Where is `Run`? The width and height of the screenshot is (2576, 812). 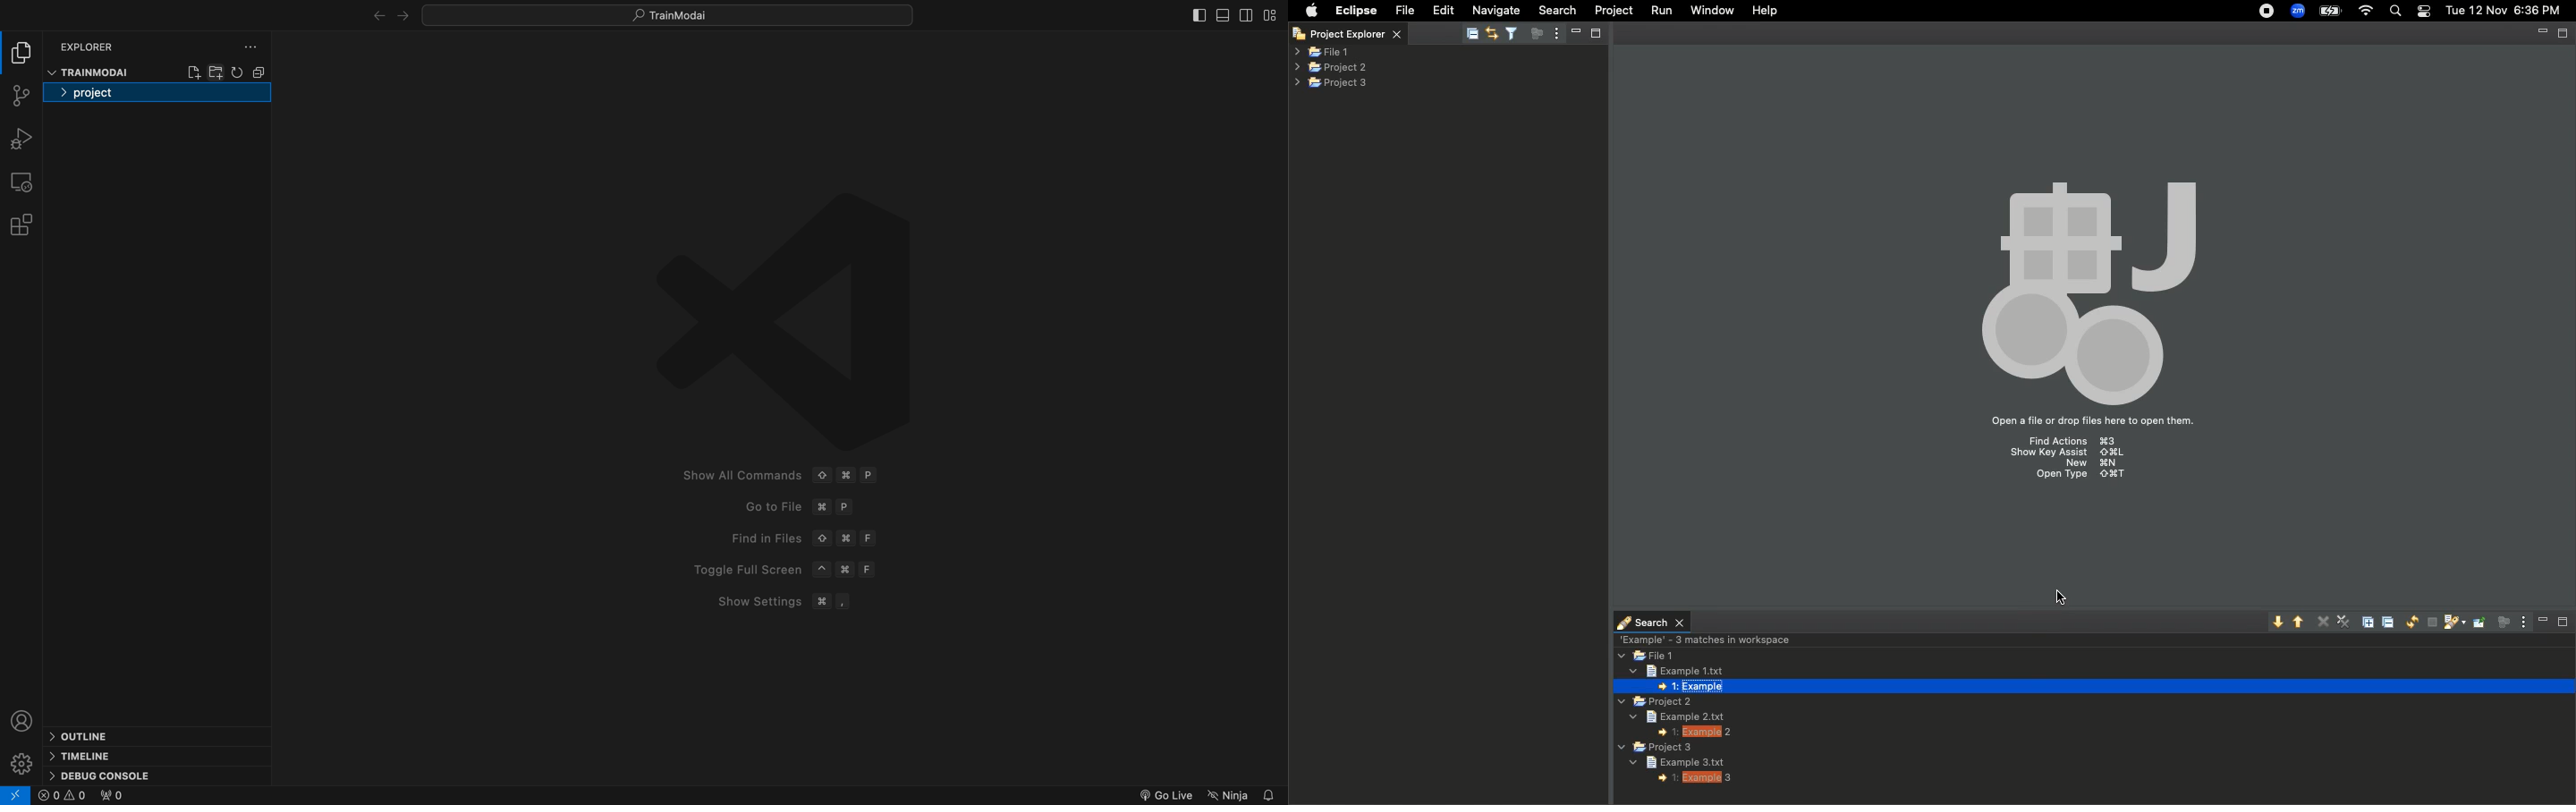 Run is located at coordinates (1663, 11).